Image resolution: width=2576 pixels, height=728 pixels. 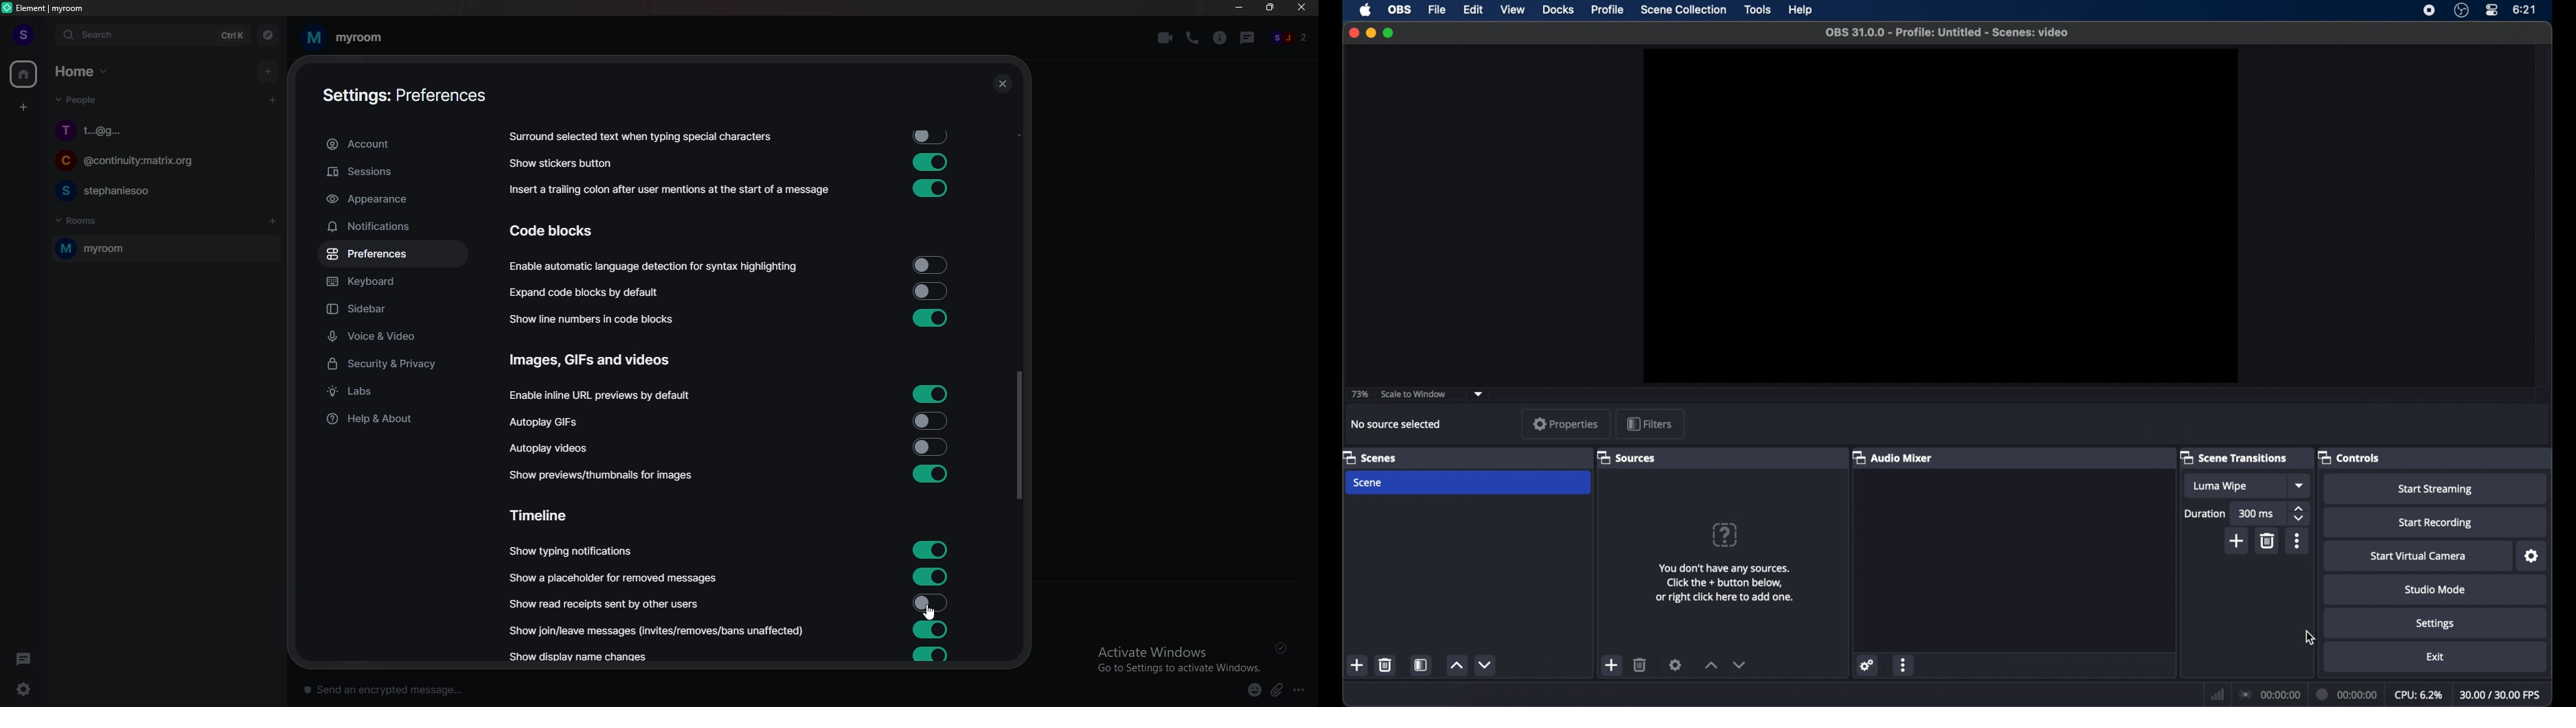 I want to click on network, so click(x=2215, y=694).